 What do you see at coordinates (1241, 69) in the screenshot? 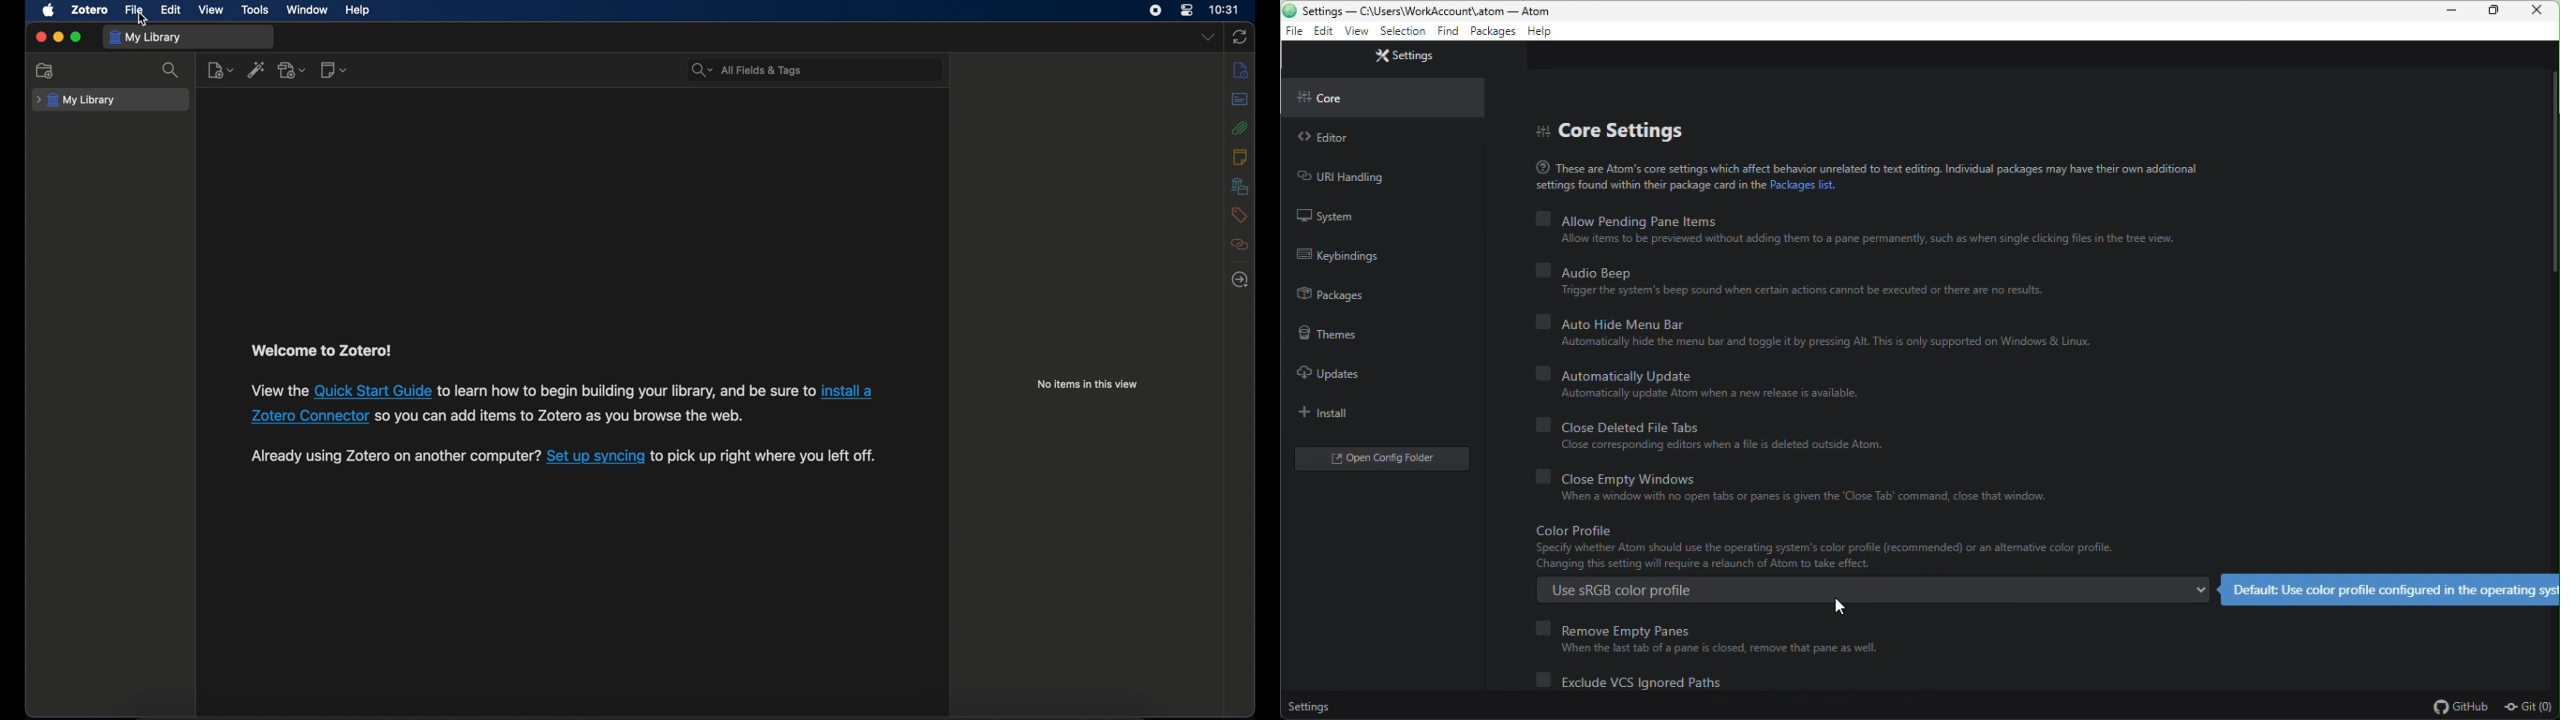
I see `info` at bounding box center [1241, 69].